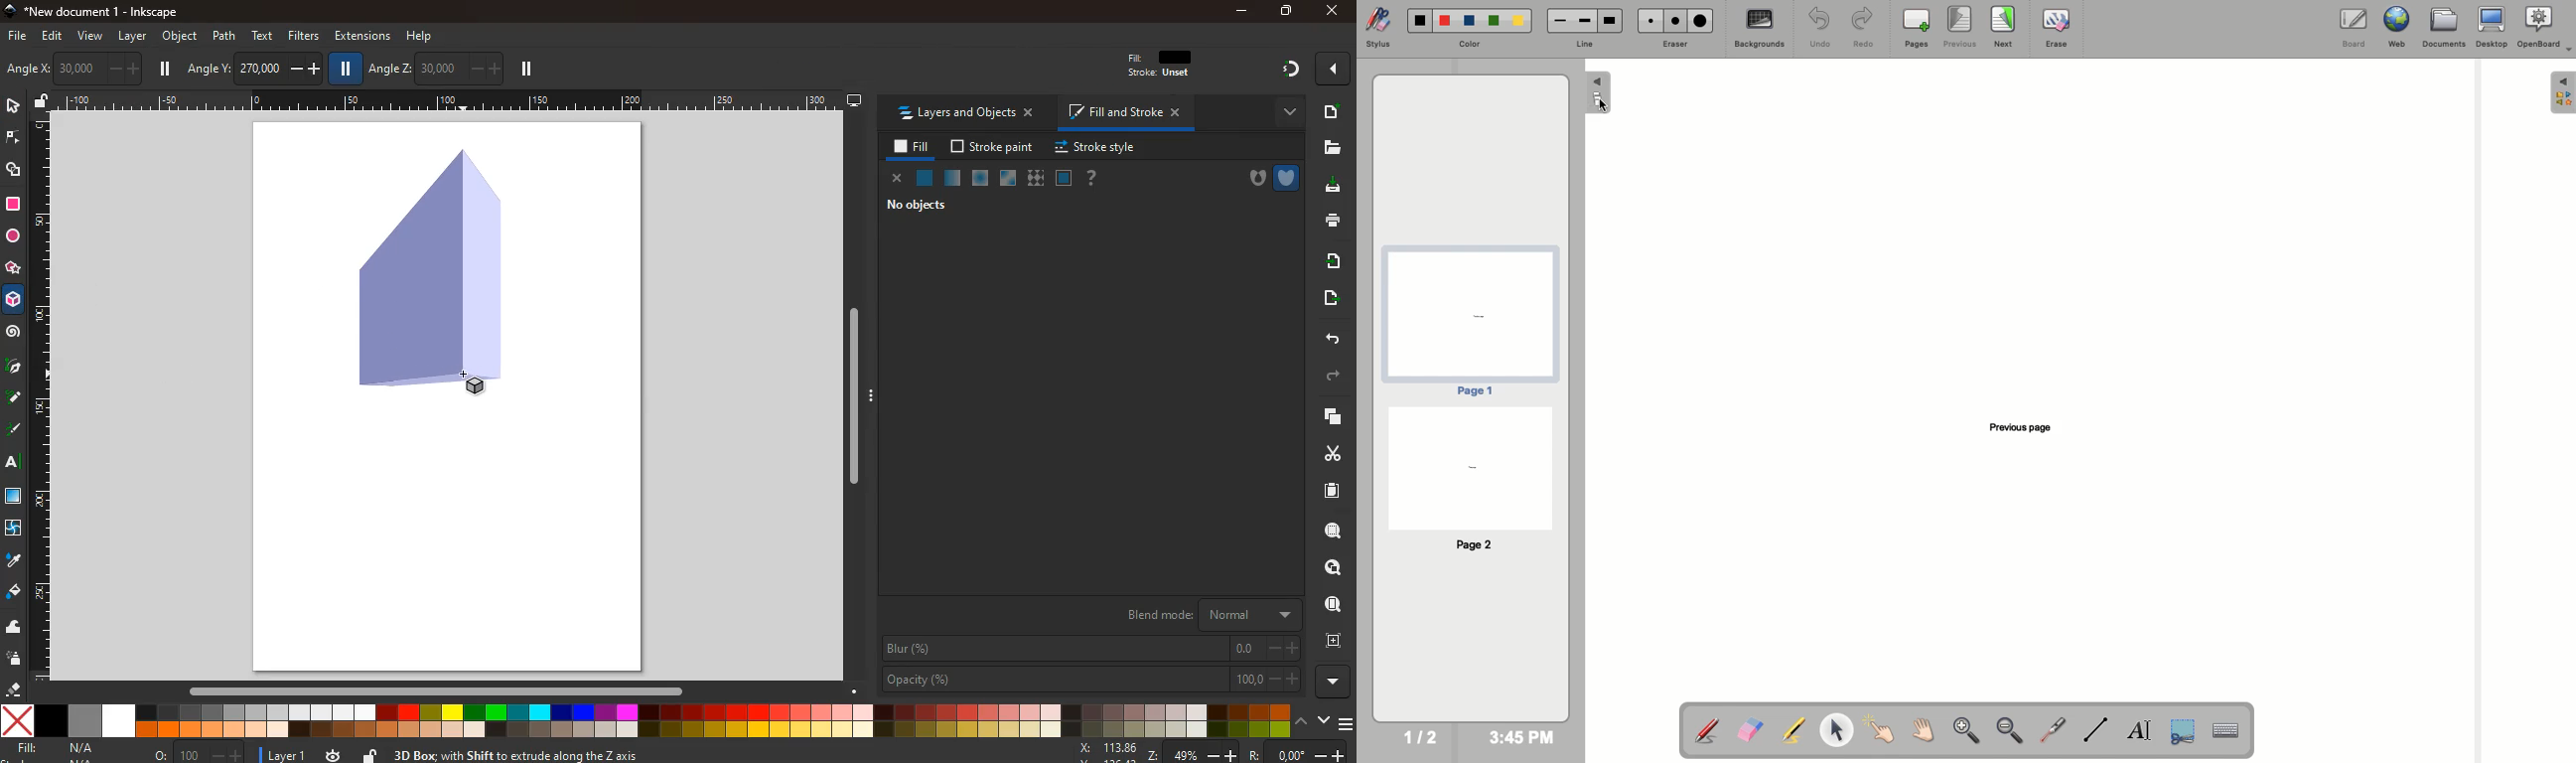  Describe the element at coordinates (1673, 45) in the screenshot. I see `Eraser` at that location.